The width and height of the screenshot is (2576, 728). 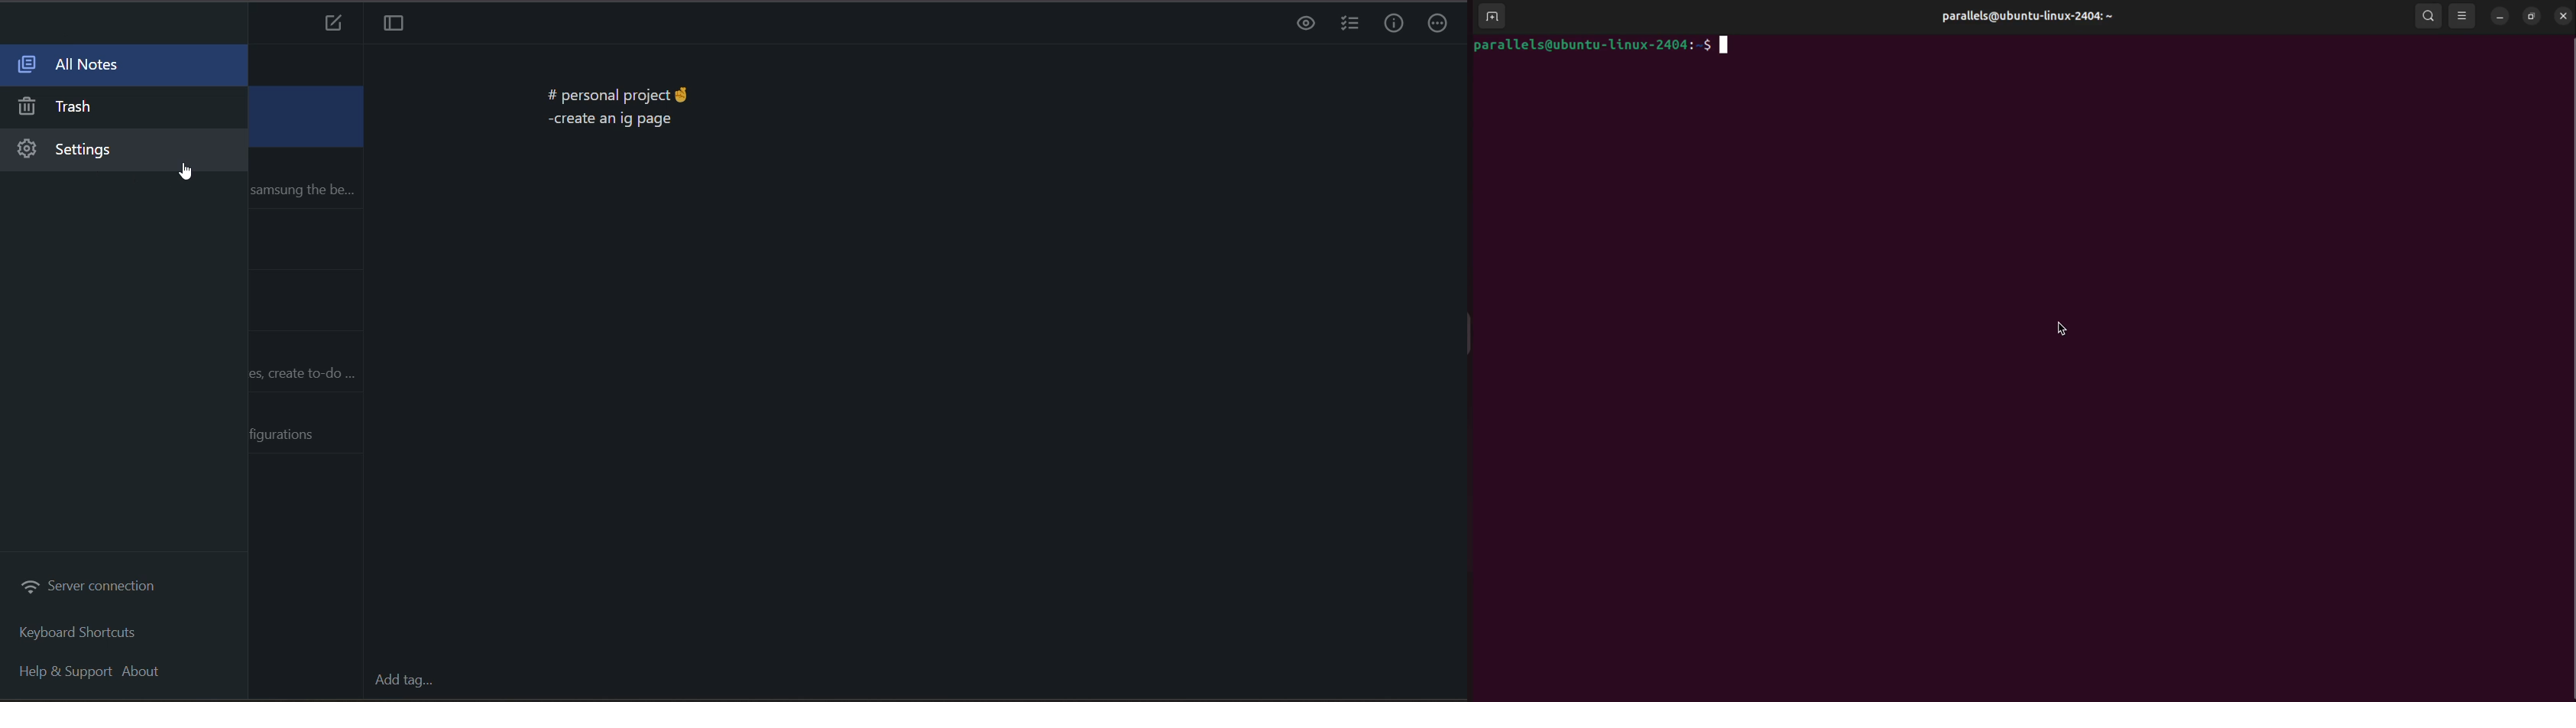 I want to click on new note, so click(x=330, y=24).